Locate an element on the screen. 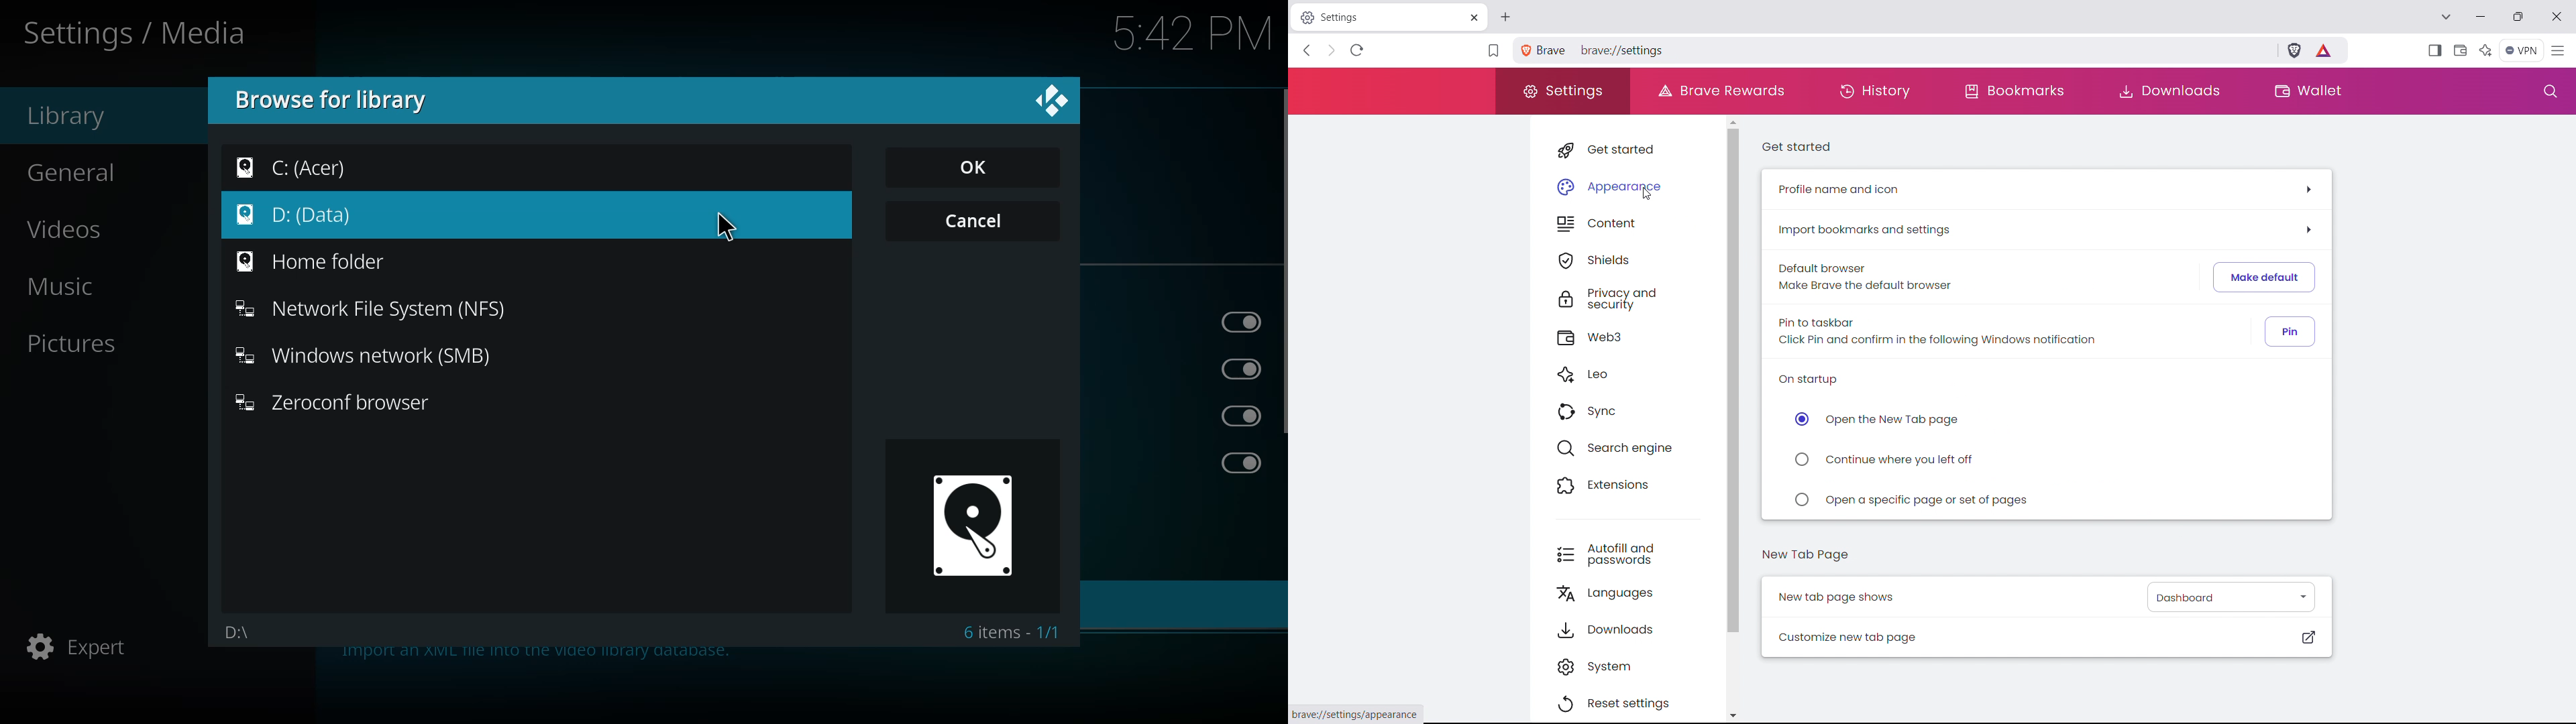 This screenshot has height=728, width=2576. expert is located at coordinates (81, 650).